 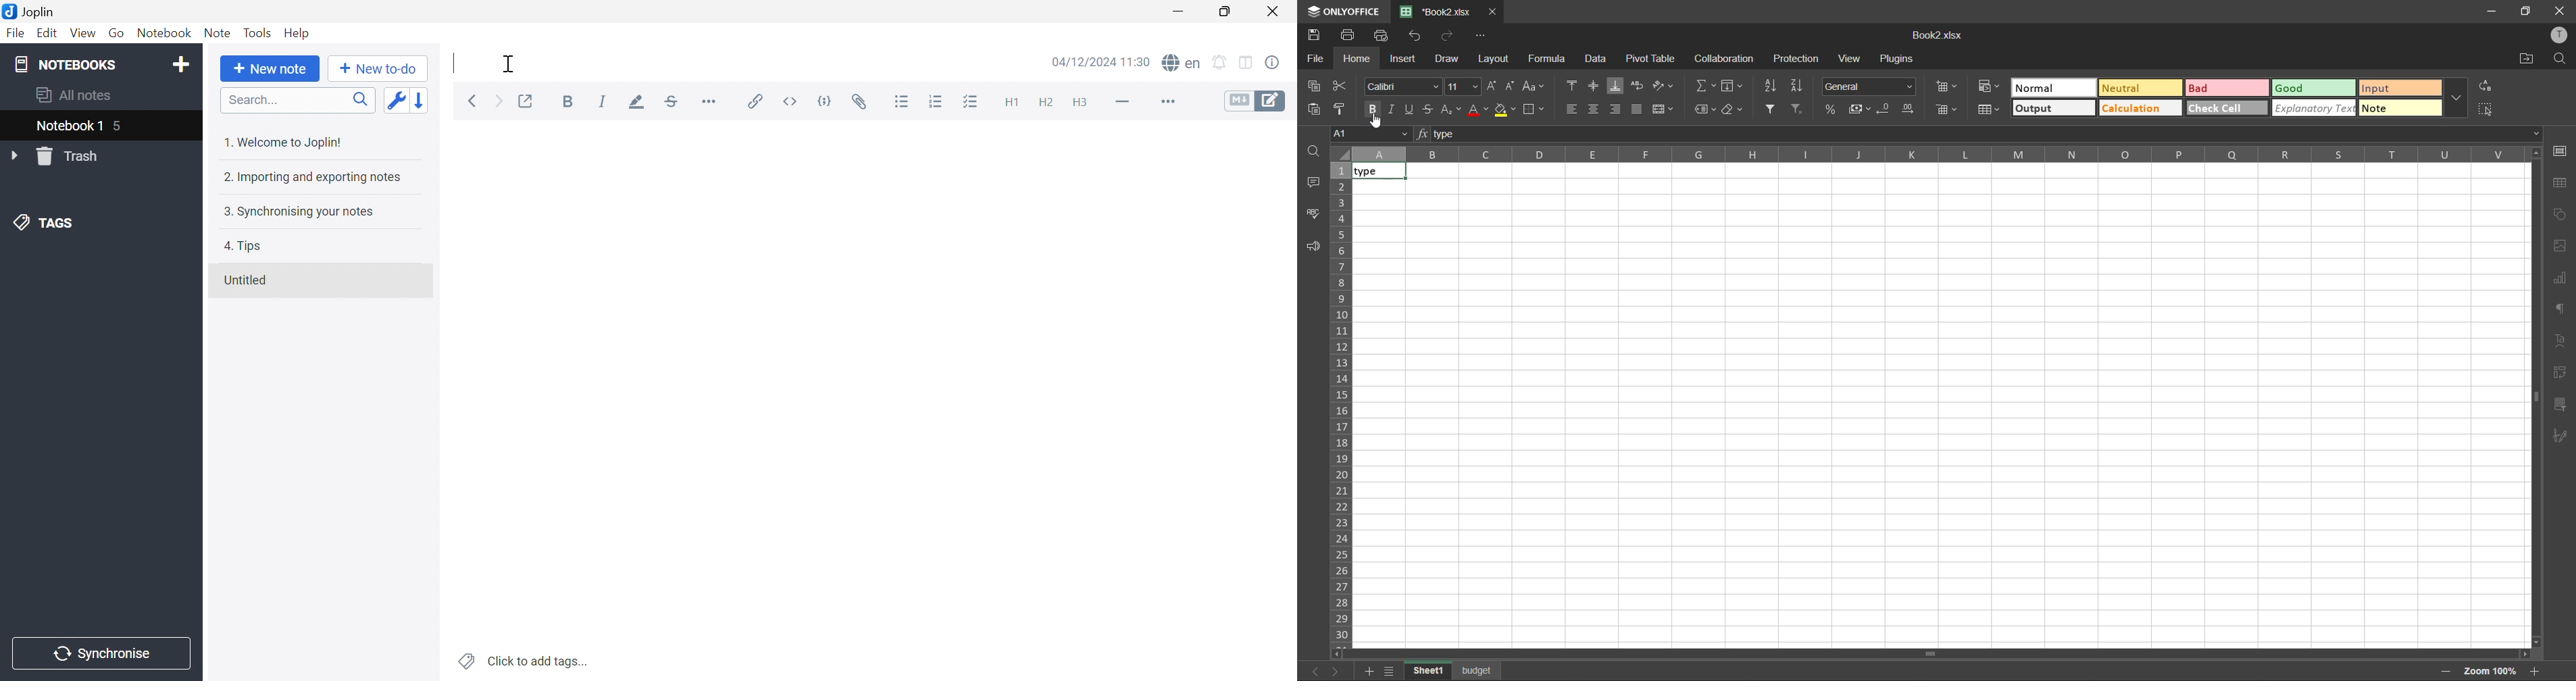 What do you see at coordinates (1083, 101) in the screenshot?
I see `Heading 3` at bounding box center [1083, 101].